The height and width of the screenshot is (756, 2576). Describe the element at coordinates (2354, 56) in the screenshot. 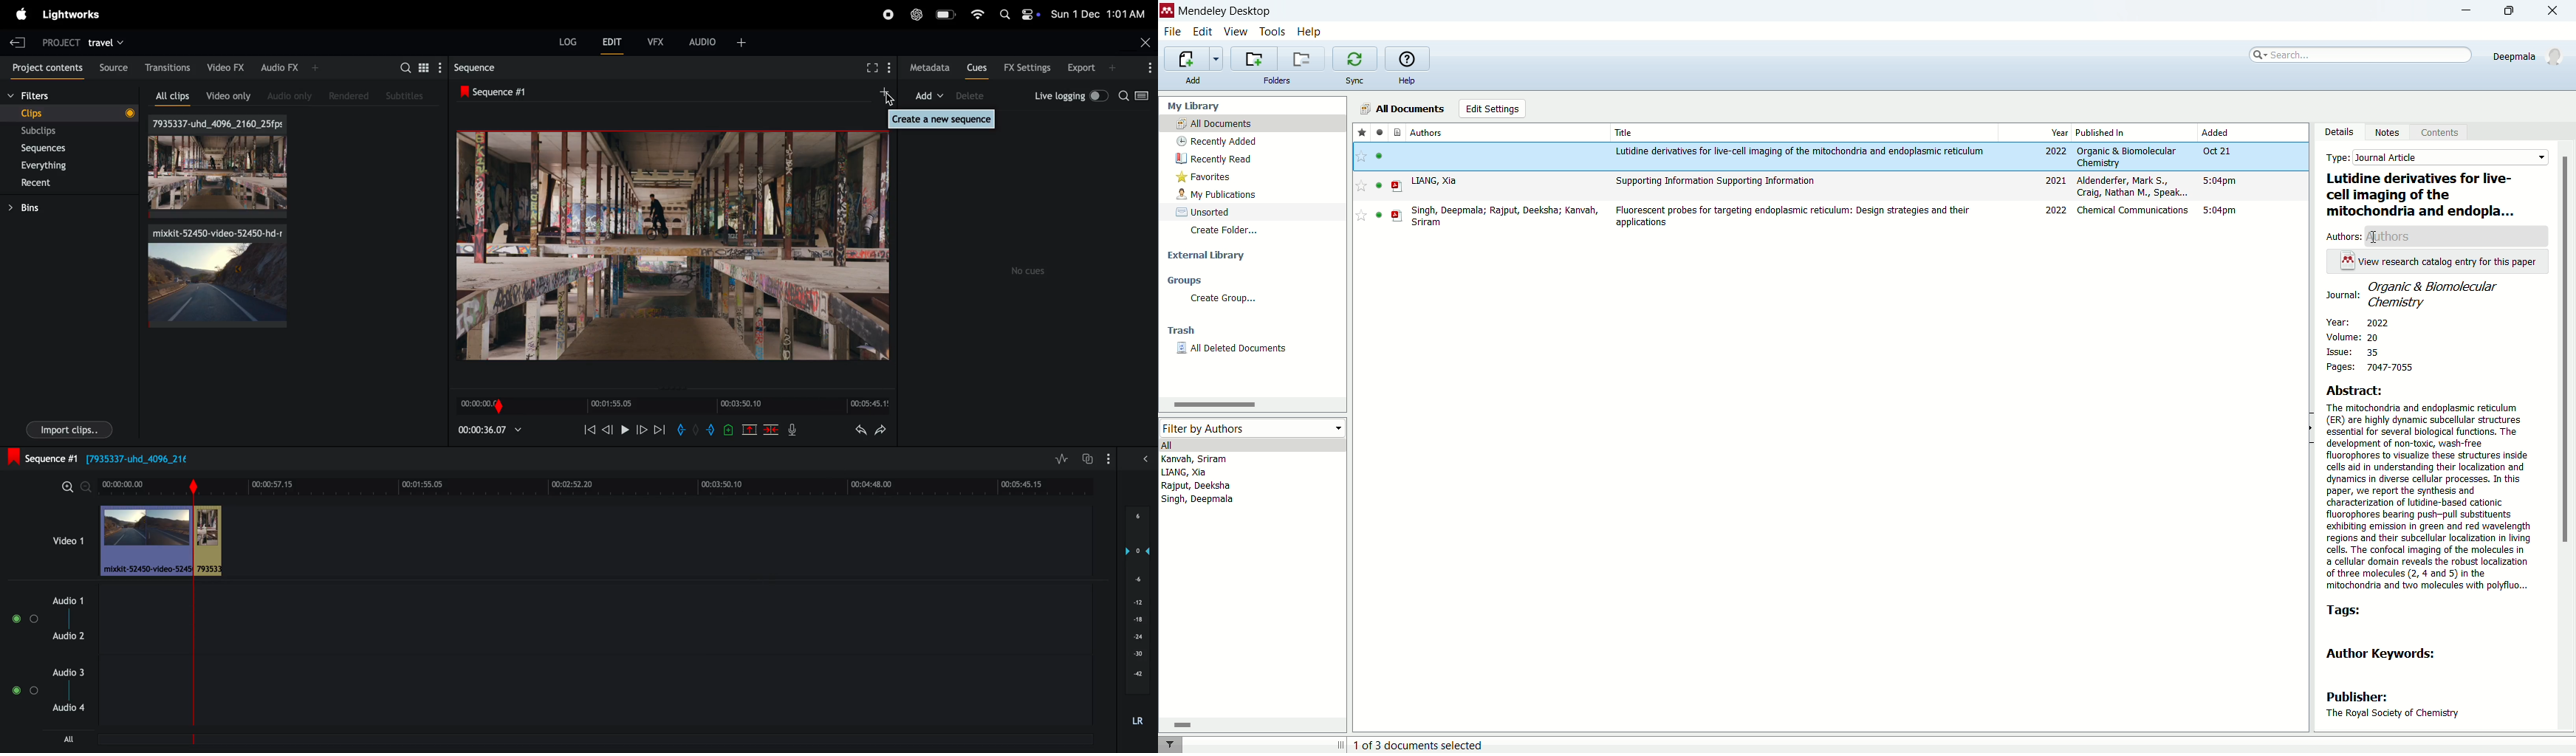

I see `search` at that location.